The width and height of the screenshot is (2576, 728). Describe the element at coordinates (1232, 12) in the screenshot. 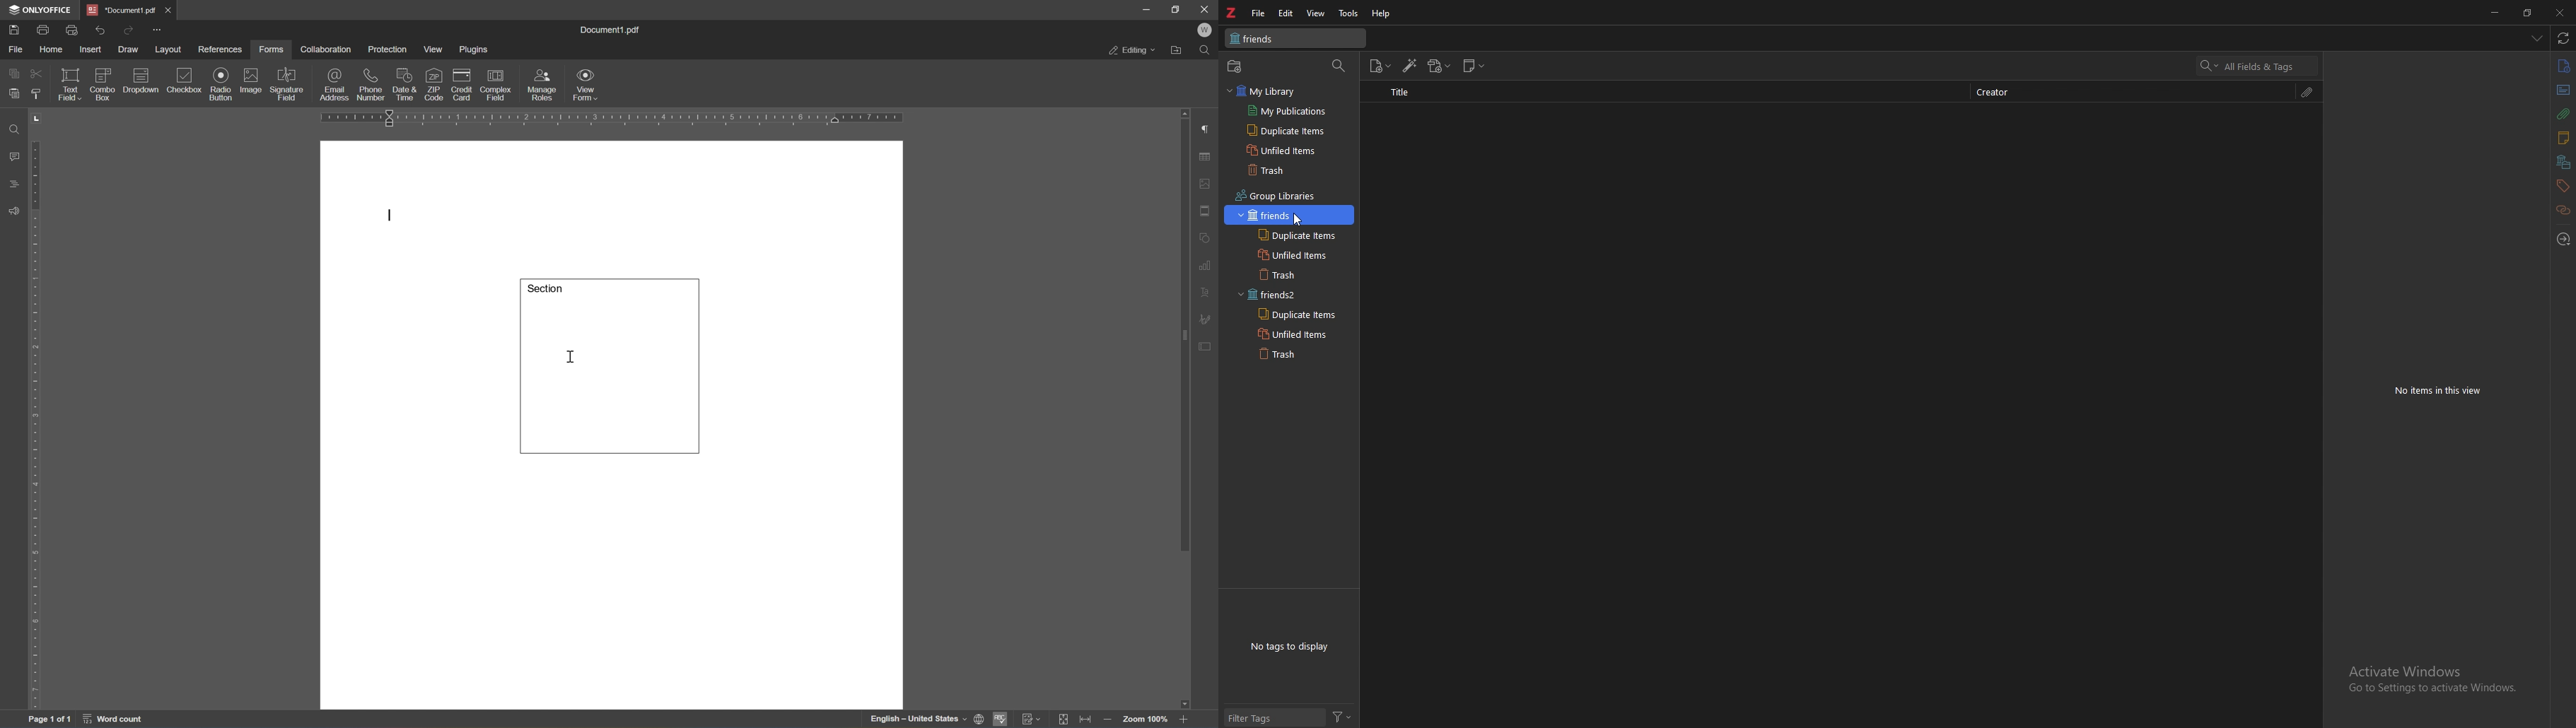

I see `zotero` at that location.